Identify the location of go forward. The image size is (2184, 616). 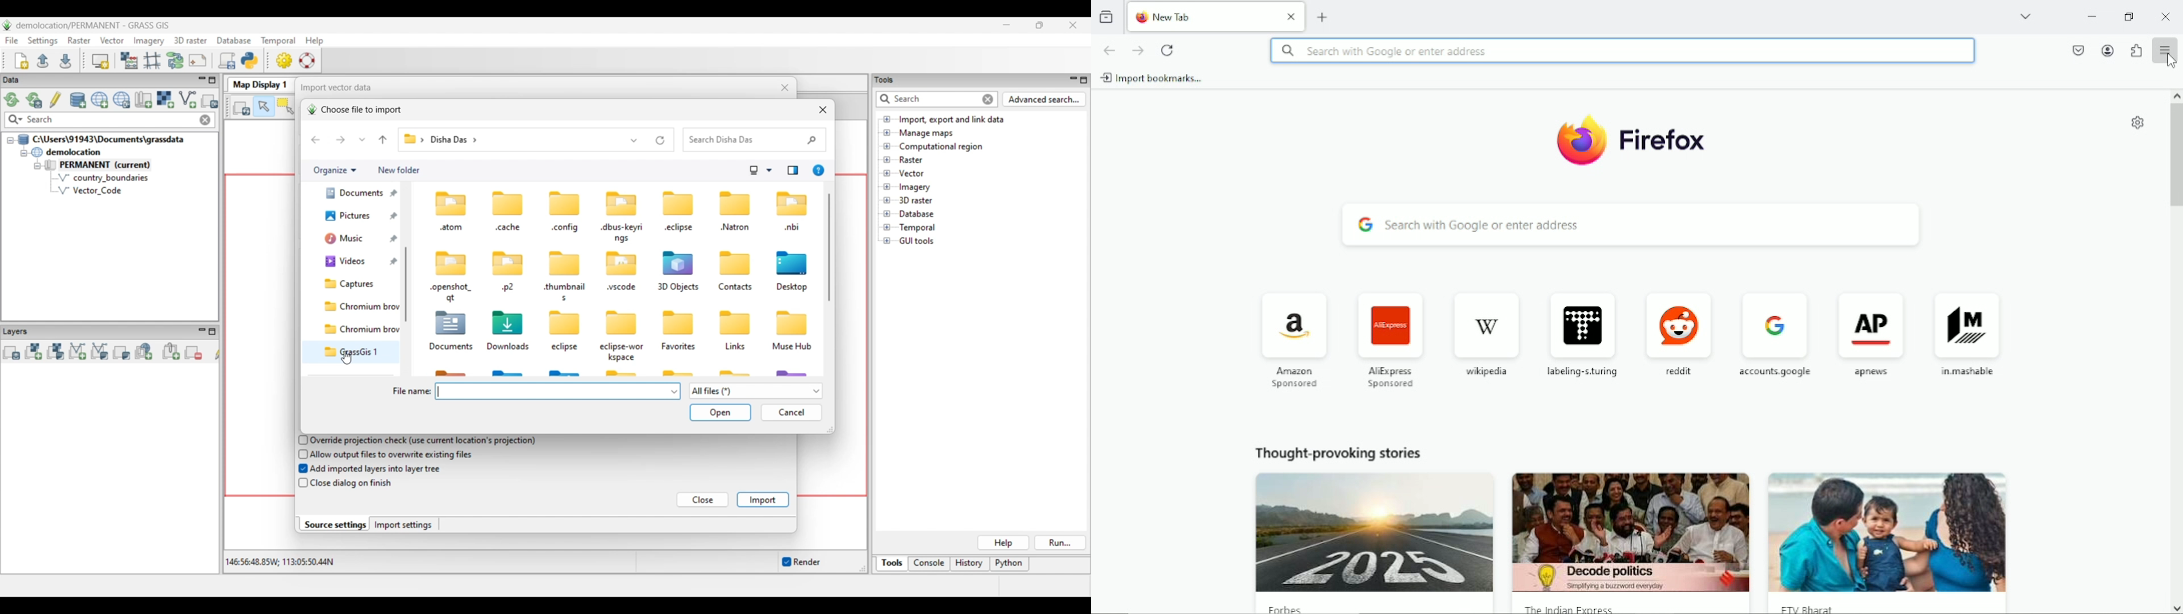
(1137, 50).